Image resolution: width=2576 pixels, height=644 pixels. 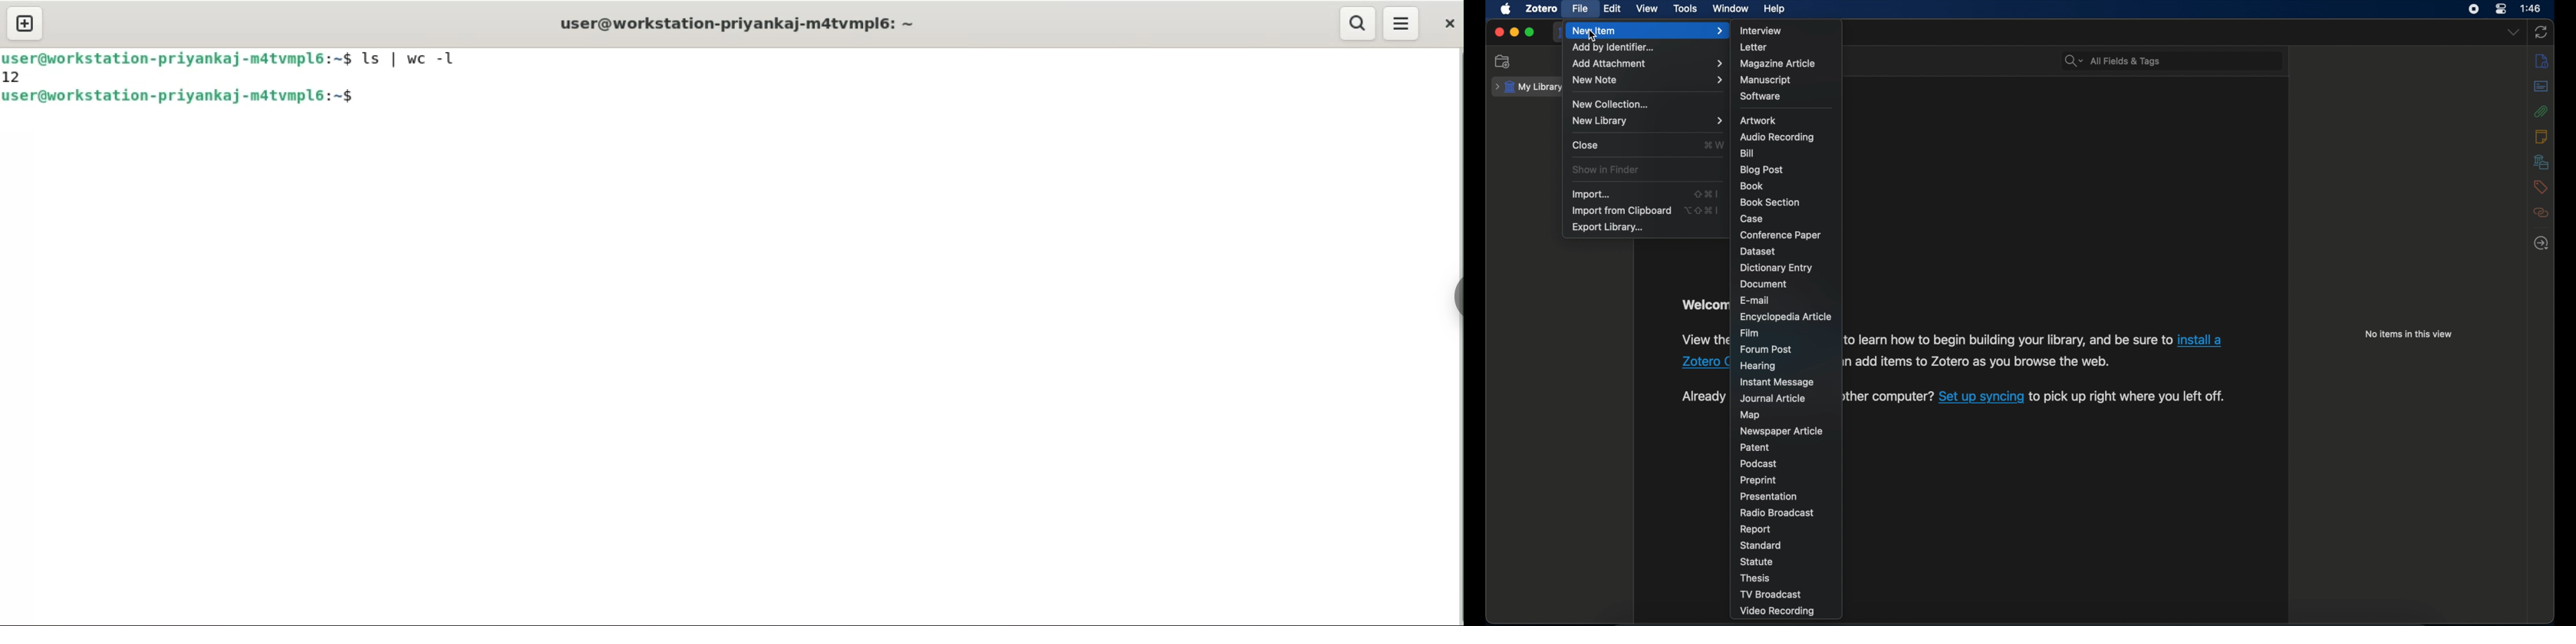 I want to click on thesis, so click(x=1756, y=578).